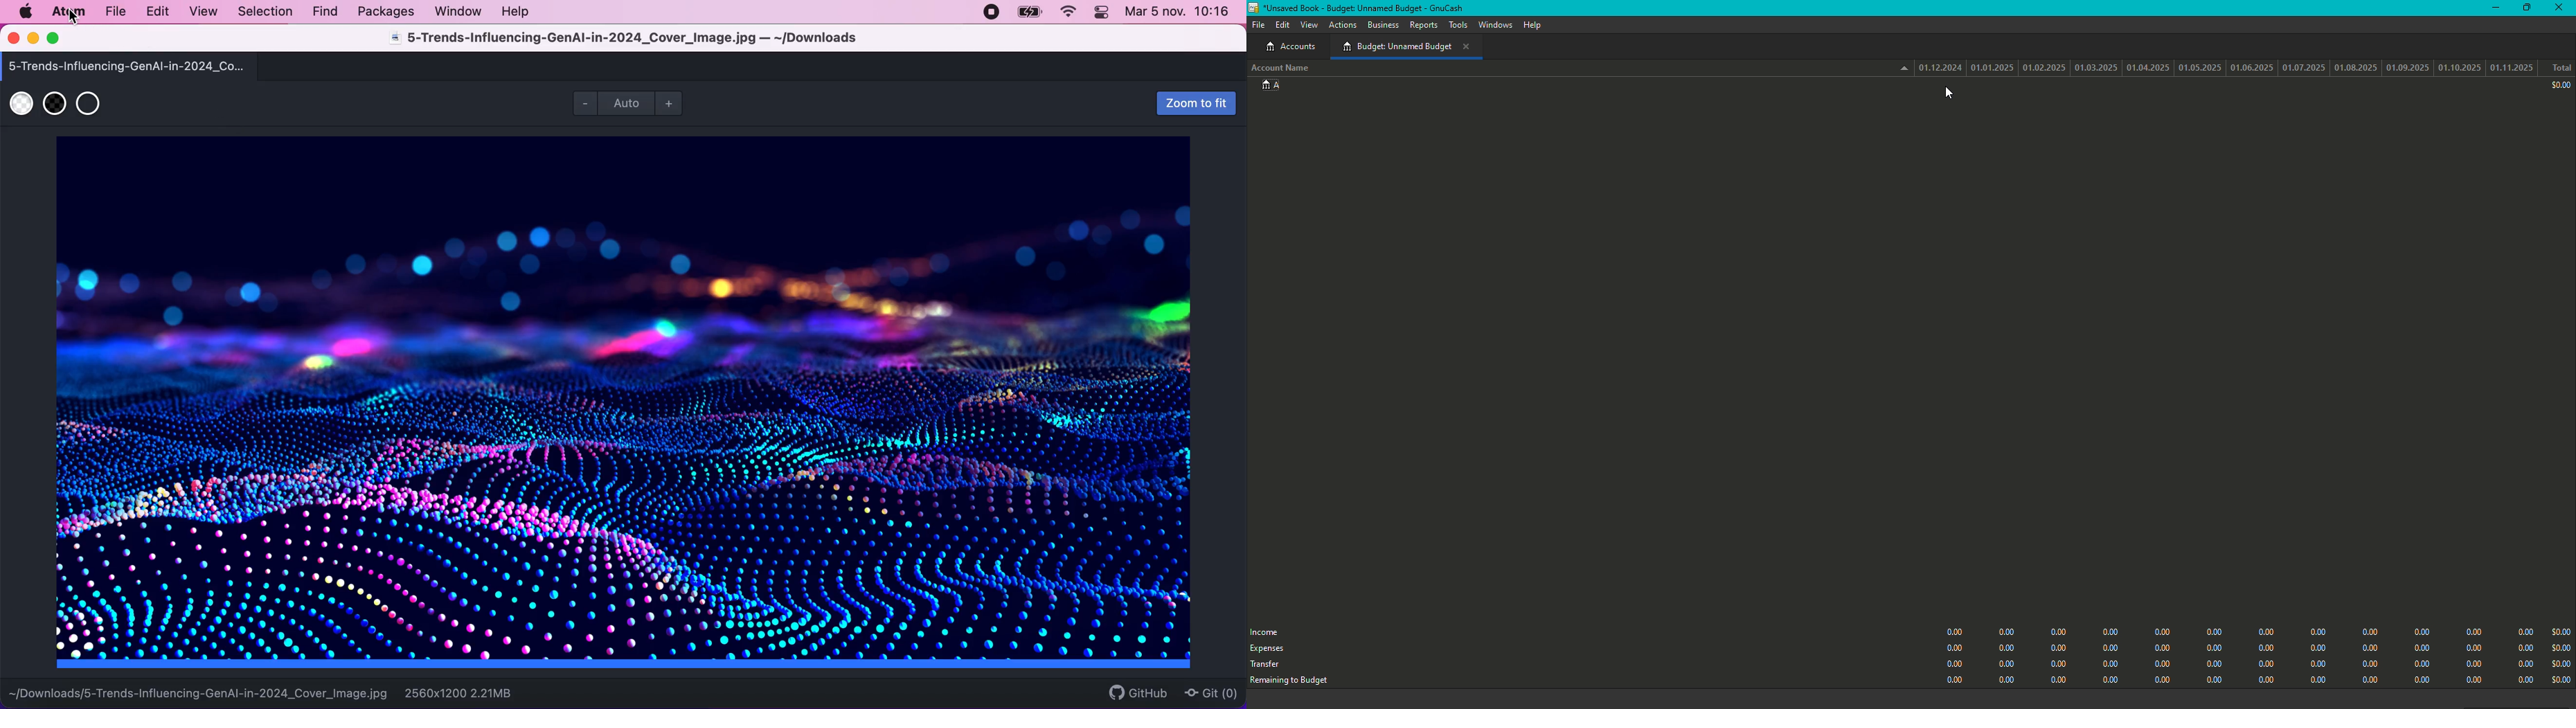 The width and height of the screenshot is (2576, 728). What do you see at coordinates (2254, 652) in the screenshot?
I see `$0` at bounding box center [2254, 652].